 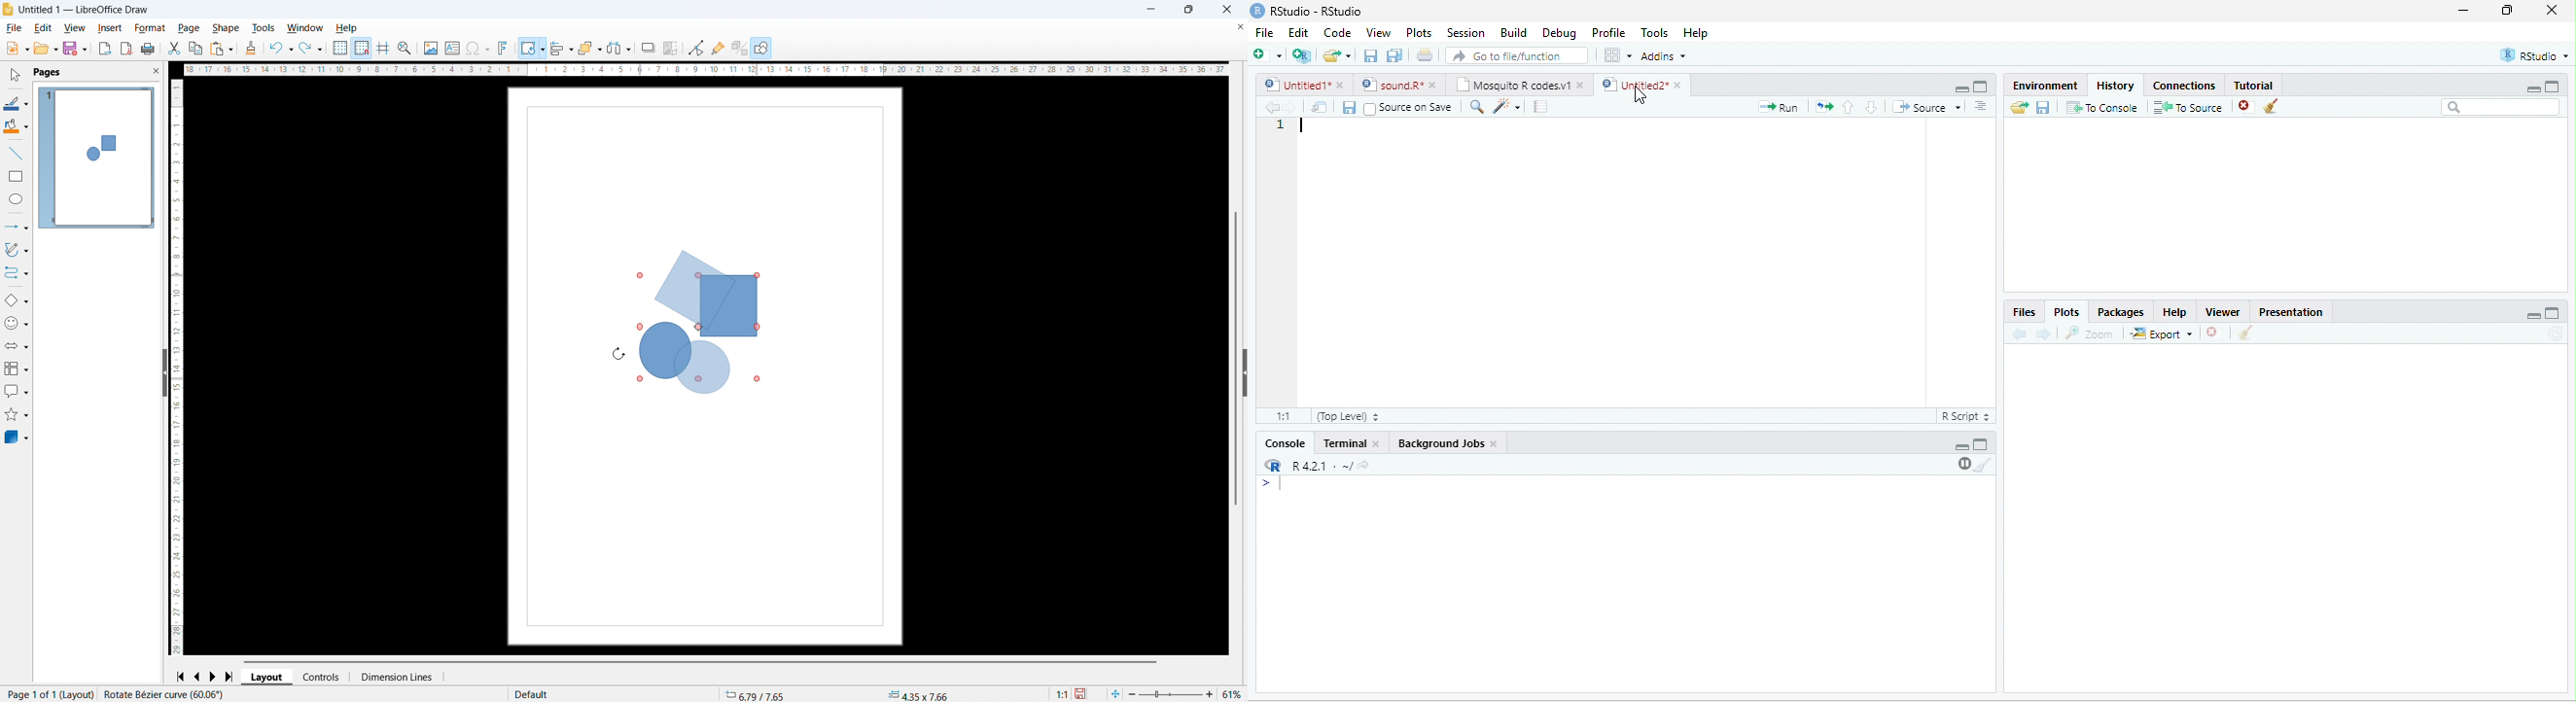 I want to click on Clone formatting , so click(x=252, y=48).